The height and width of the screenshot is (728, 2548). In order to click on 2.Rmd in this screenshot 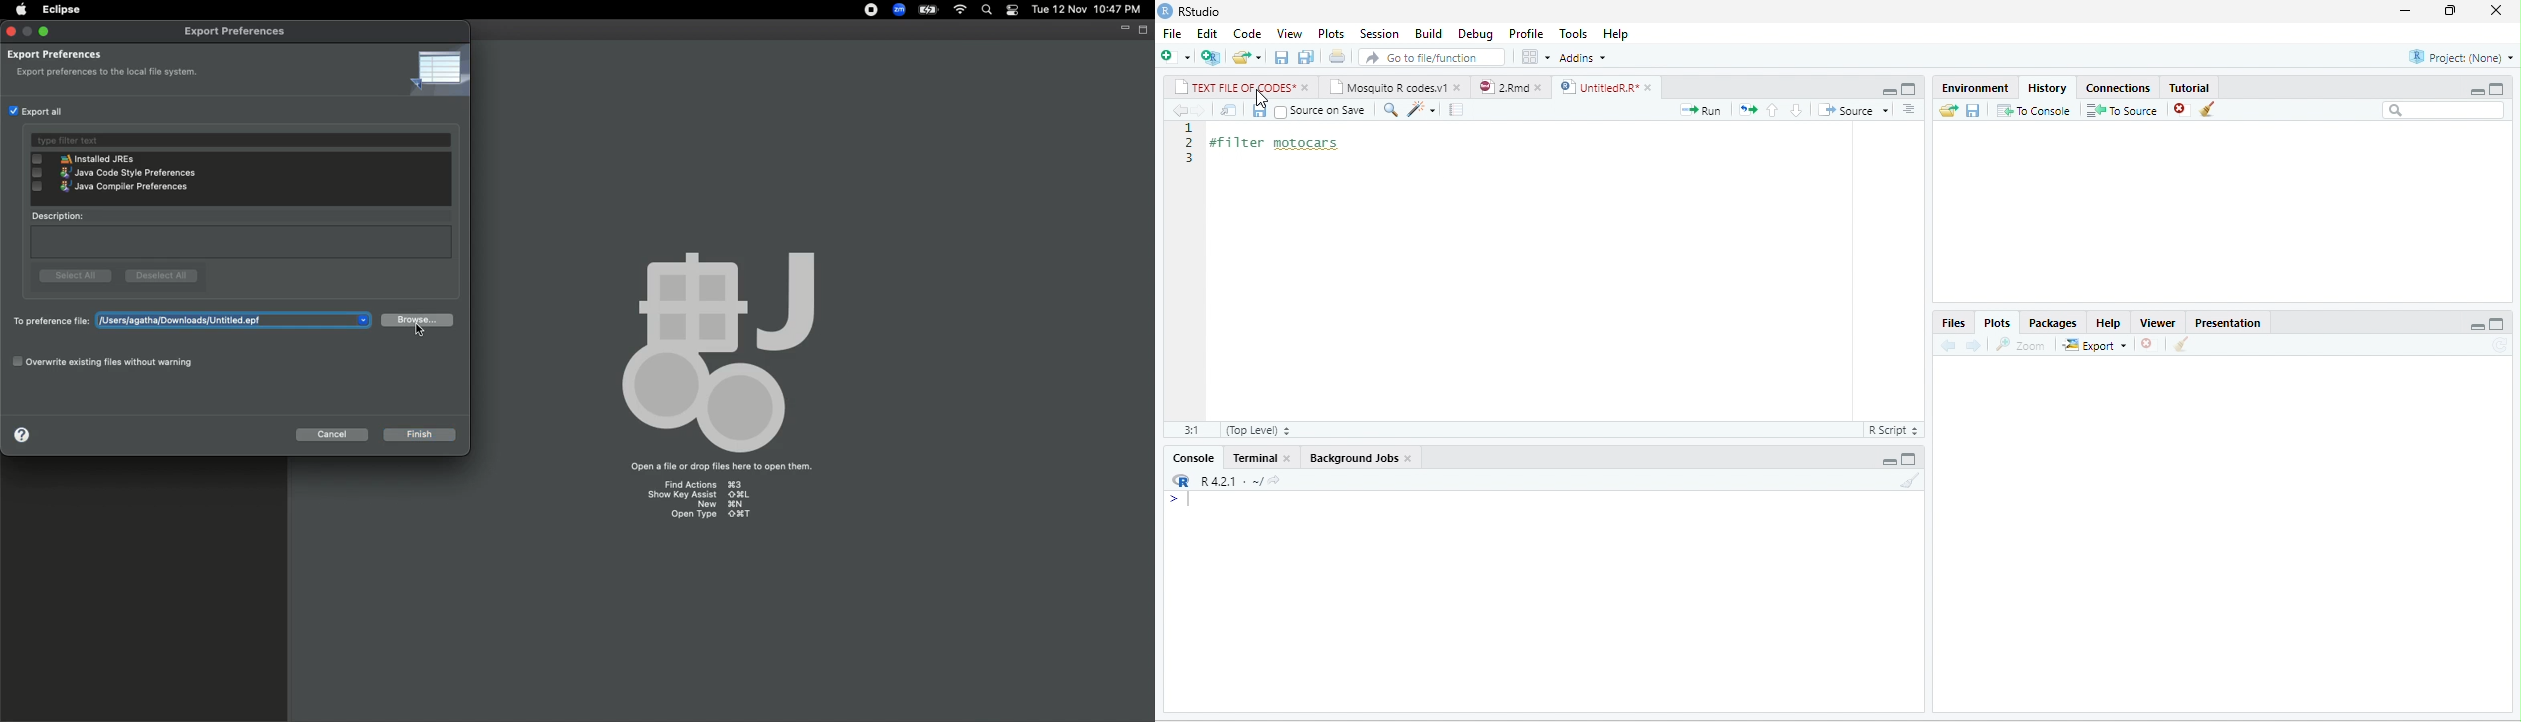, I will do `click(1503, 87)`.